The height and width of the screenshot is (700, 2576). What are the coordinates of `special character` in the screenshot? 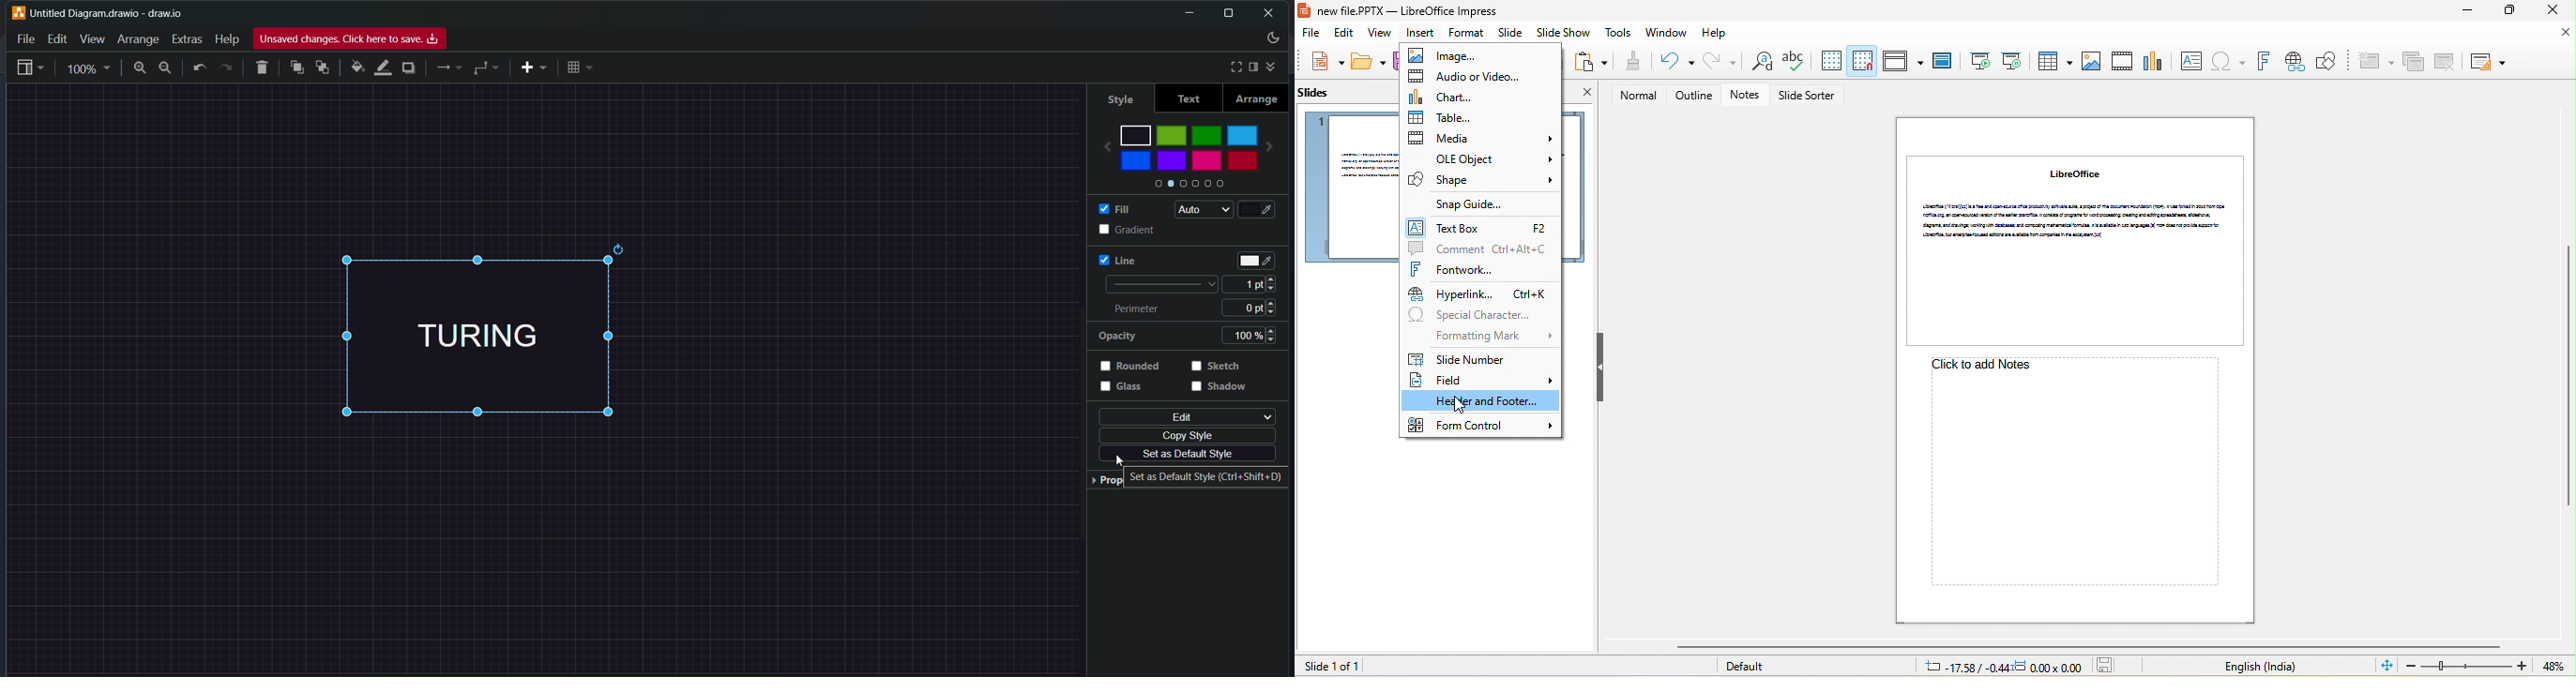 It's located at (2228, 62).